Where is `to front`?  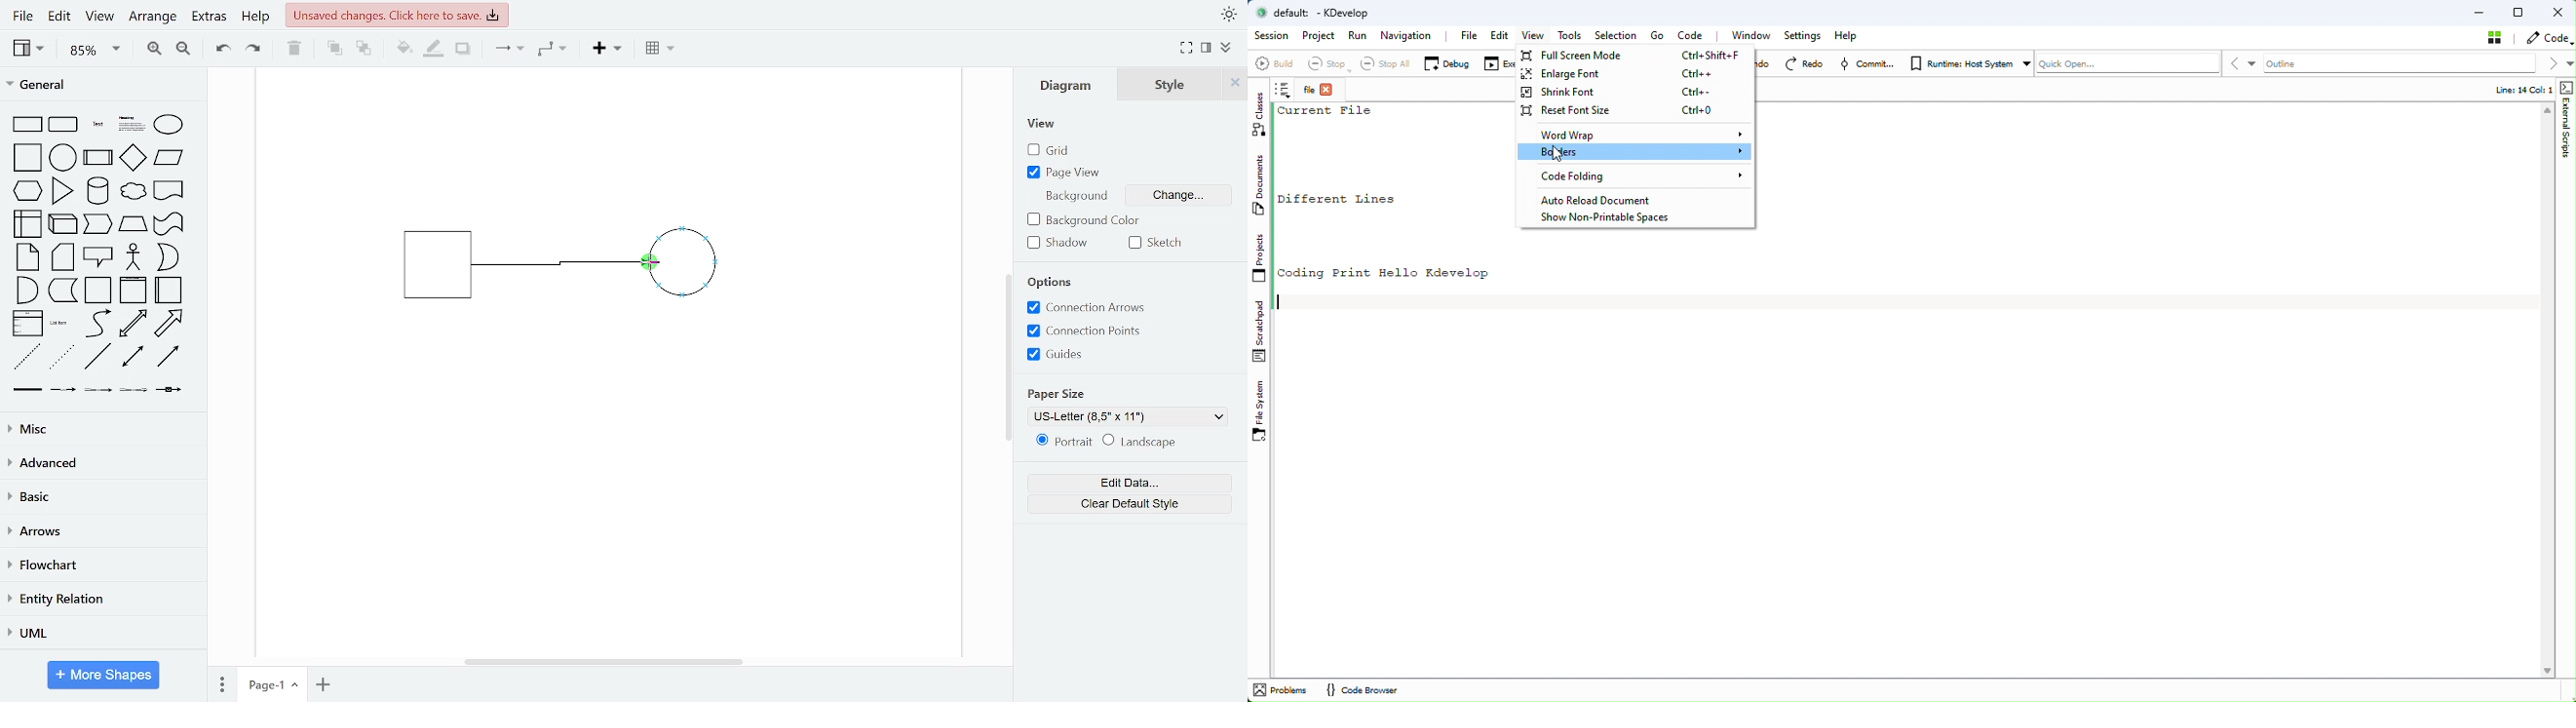 to front is located at coordinates (334, 49).